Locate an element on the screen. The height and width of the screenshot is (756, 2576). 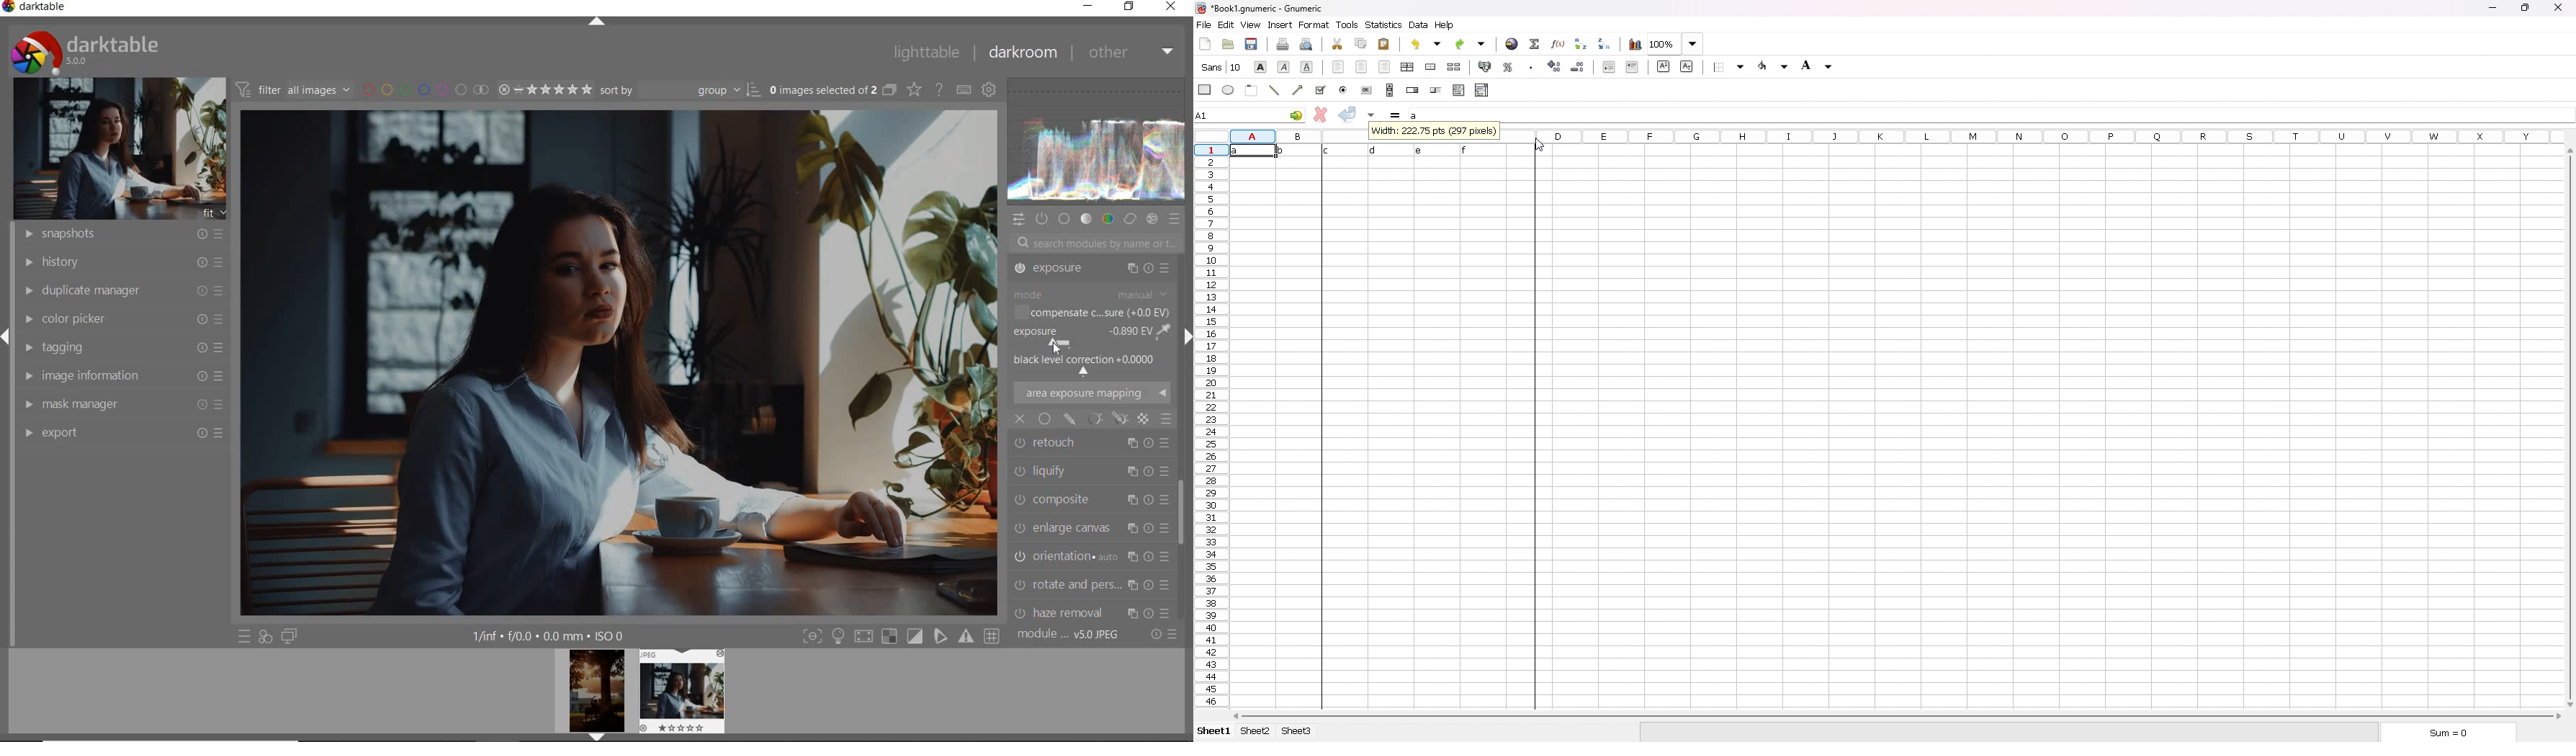
spin button is located at coordinates (1412, 89).